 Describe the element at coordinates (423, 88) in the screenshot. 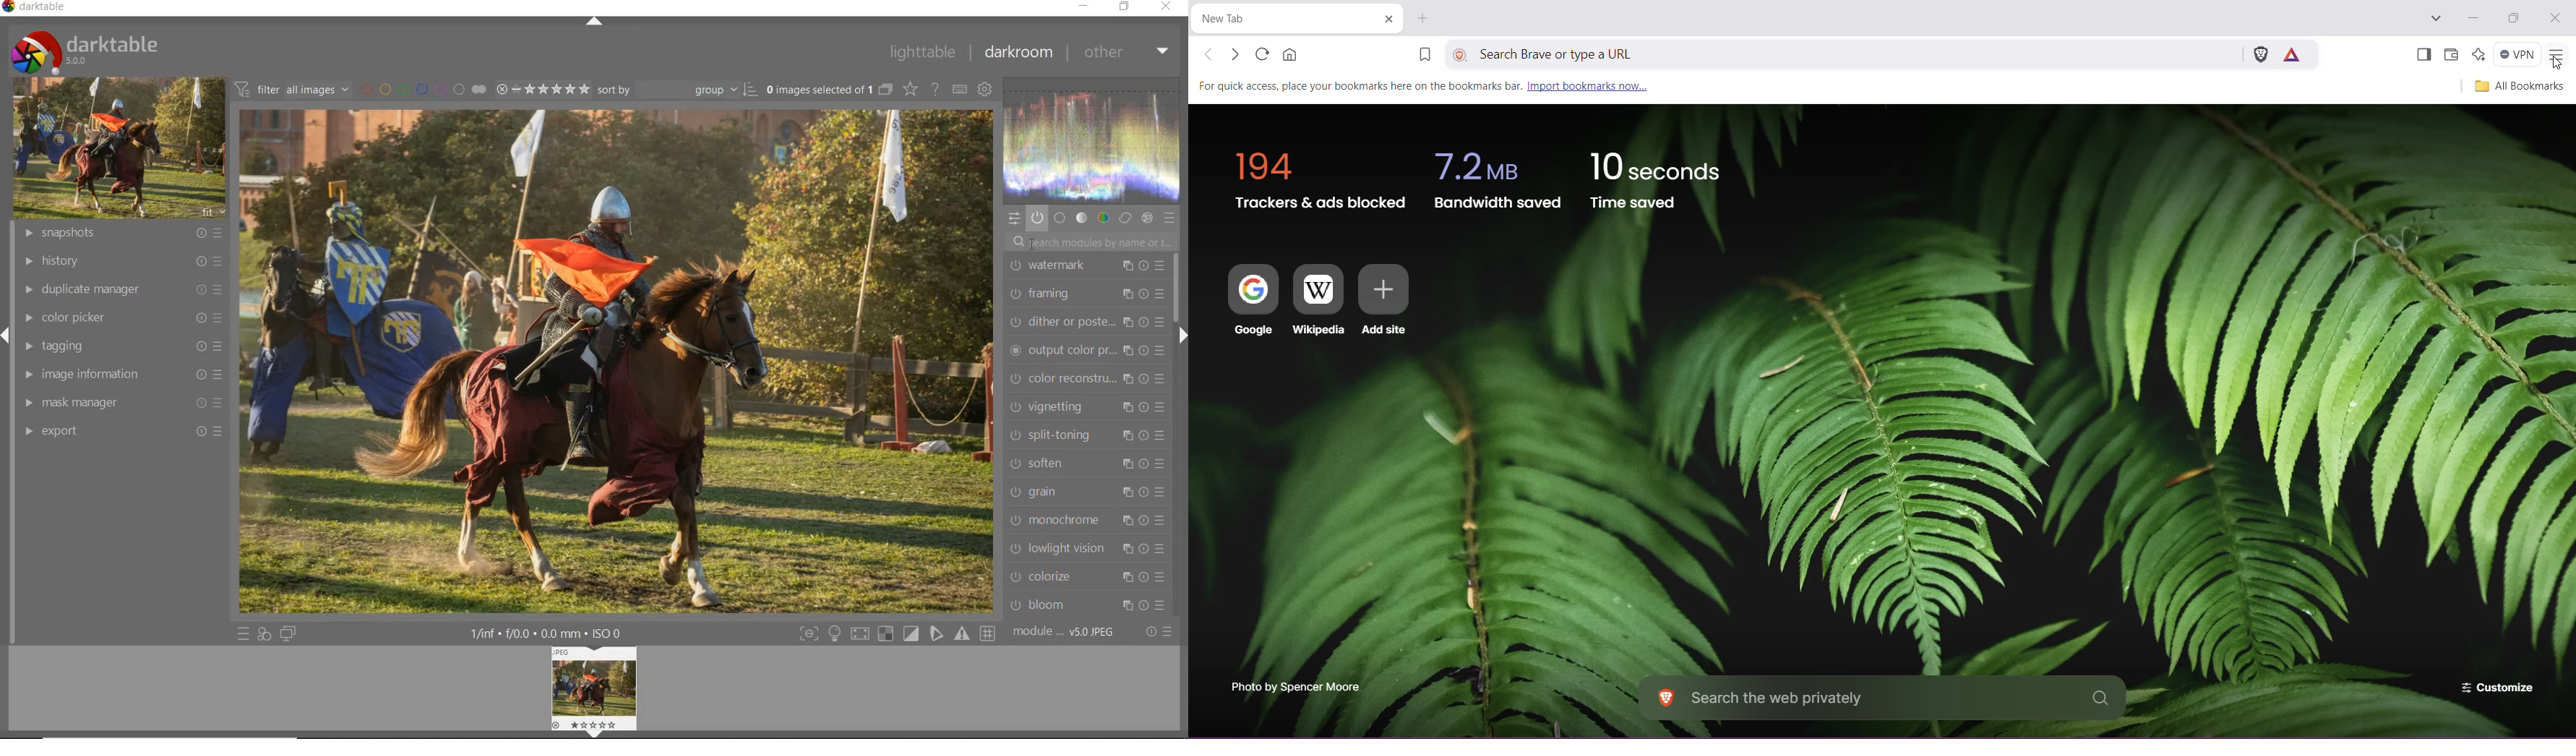

I see `filter by image color label` at that location.